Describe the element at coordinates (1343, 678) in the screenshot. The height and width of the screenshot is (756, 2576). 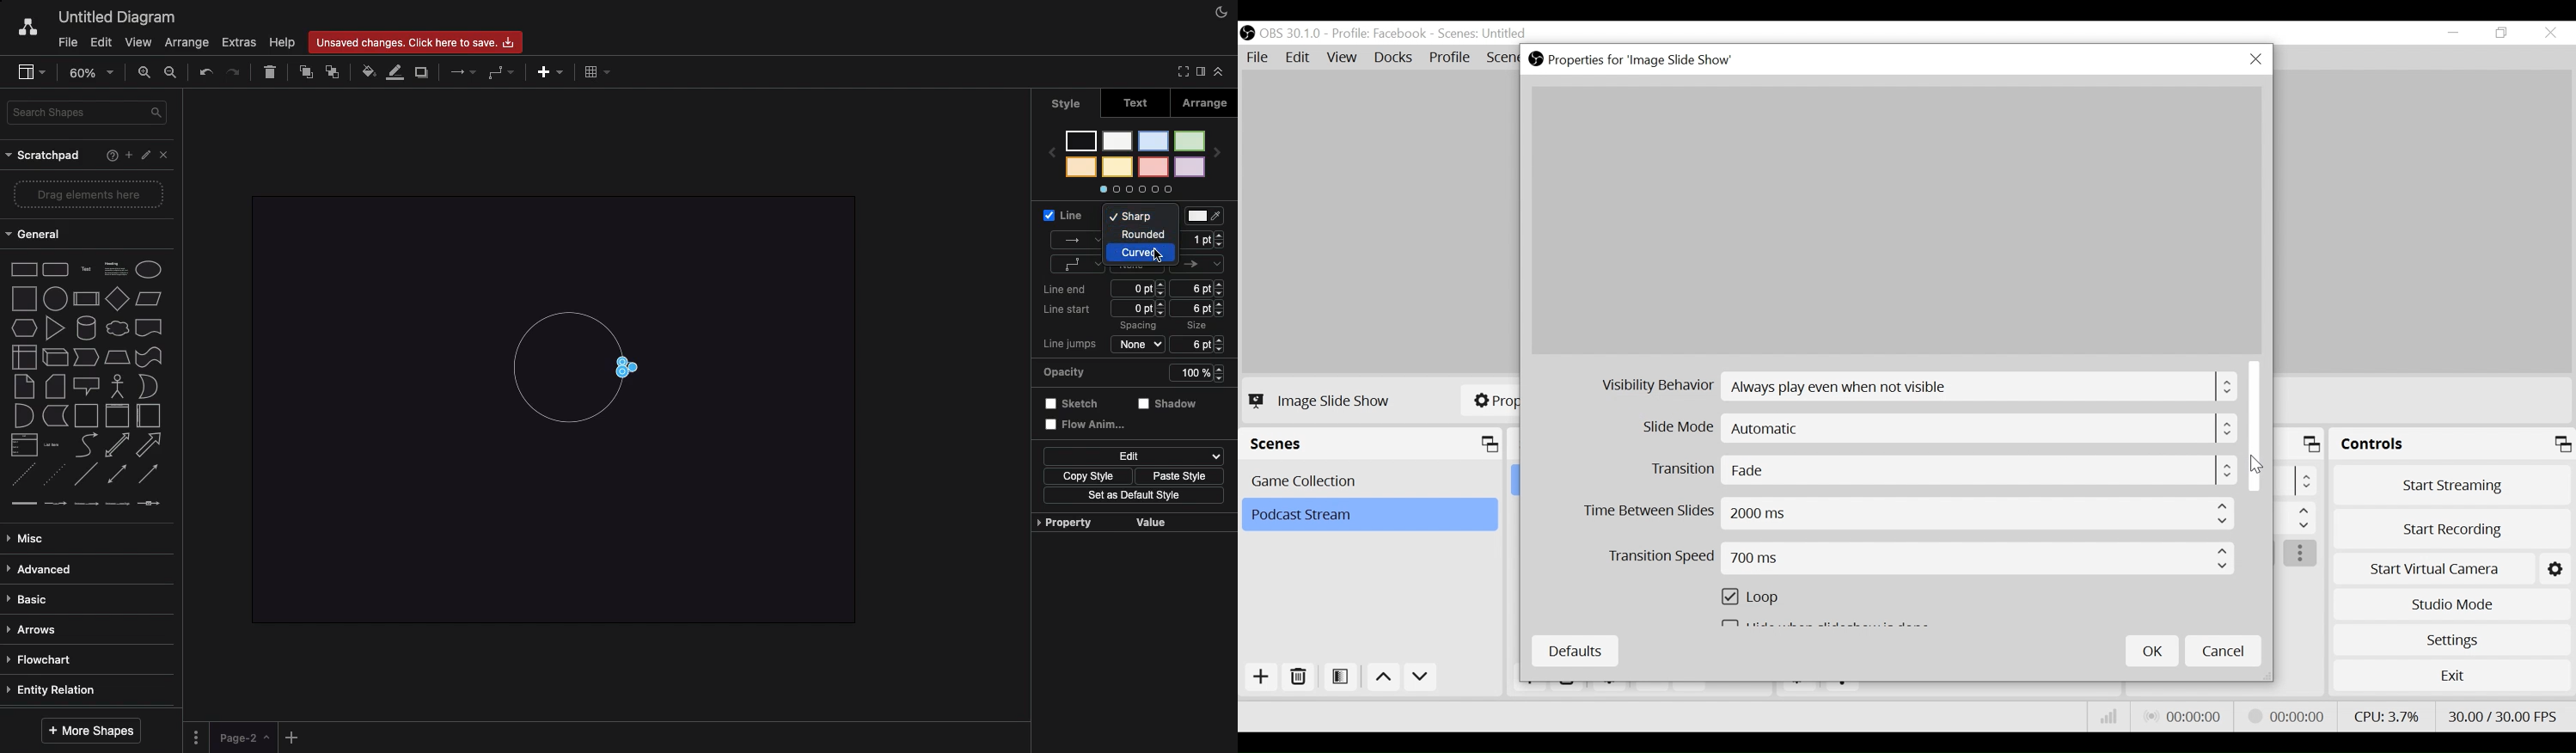
I see `Open Scene Filter` at that location.